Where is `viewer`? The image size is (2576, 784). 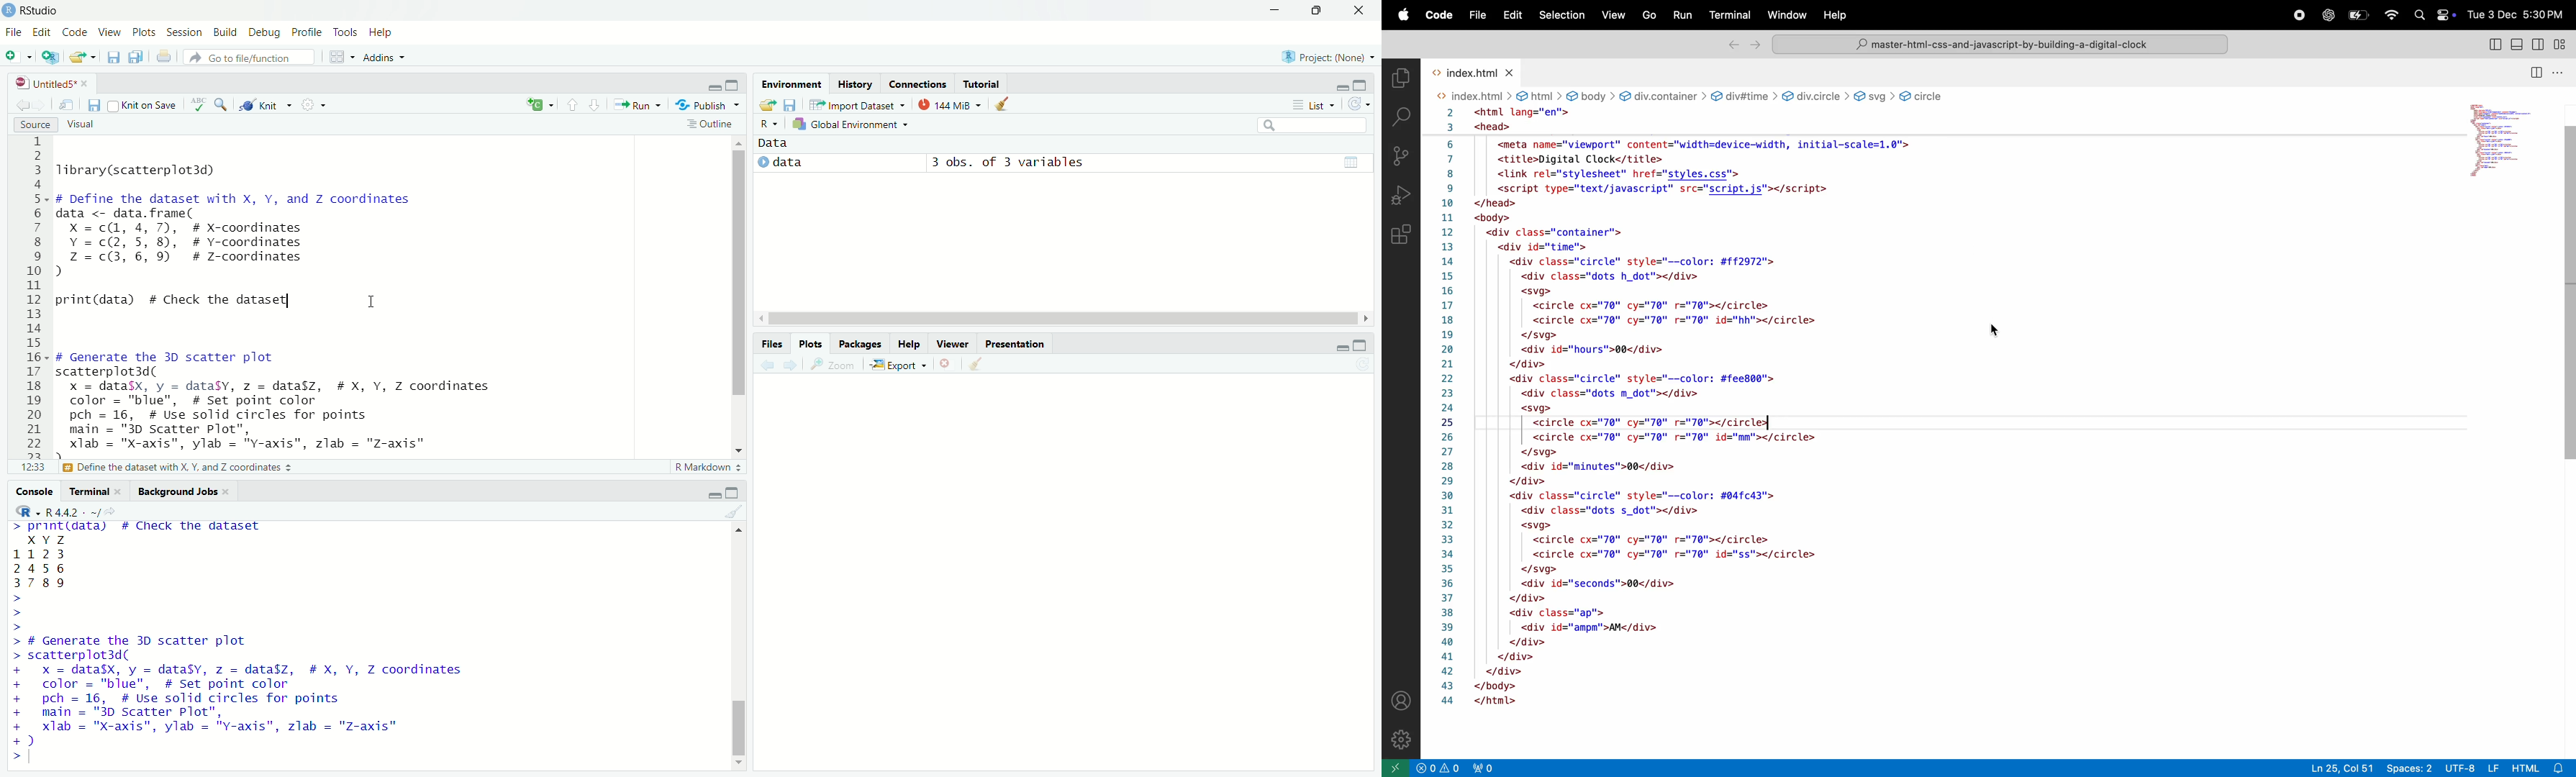
viewer is located at coordinates (951, 343).